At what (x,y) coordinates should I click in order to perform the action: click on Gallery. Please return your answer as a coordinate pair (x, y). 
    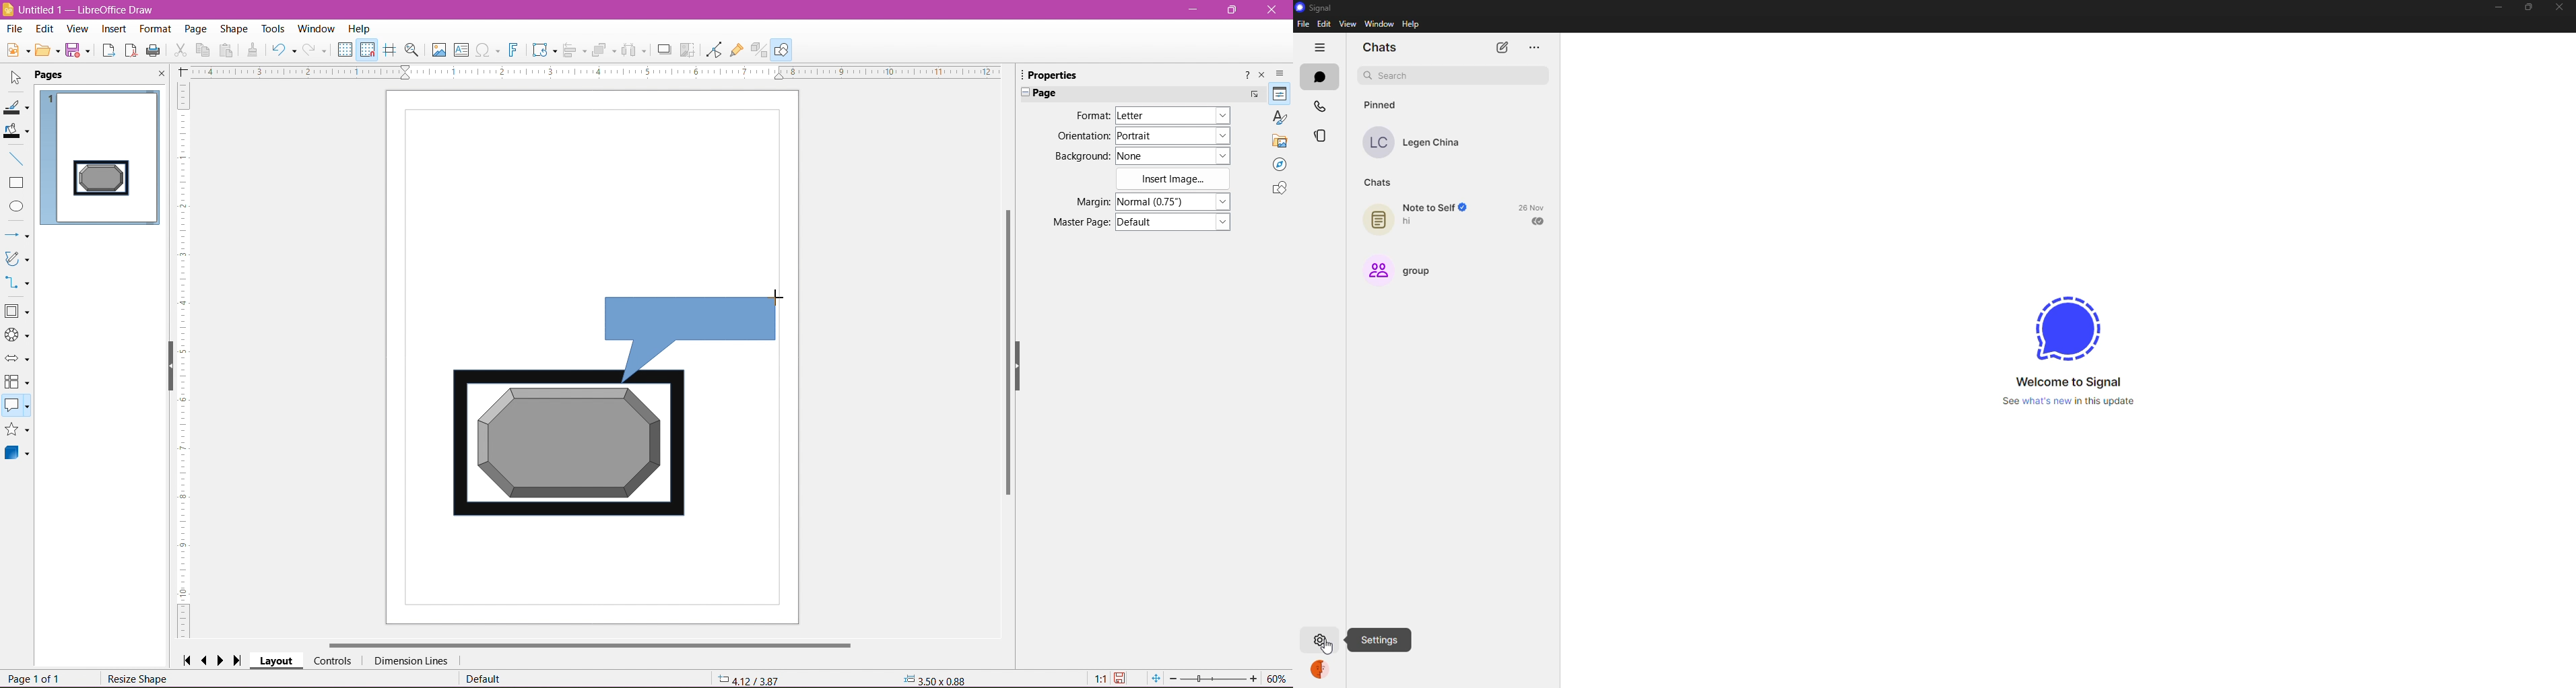
    Looking at the image, I should click on (1280, 141).